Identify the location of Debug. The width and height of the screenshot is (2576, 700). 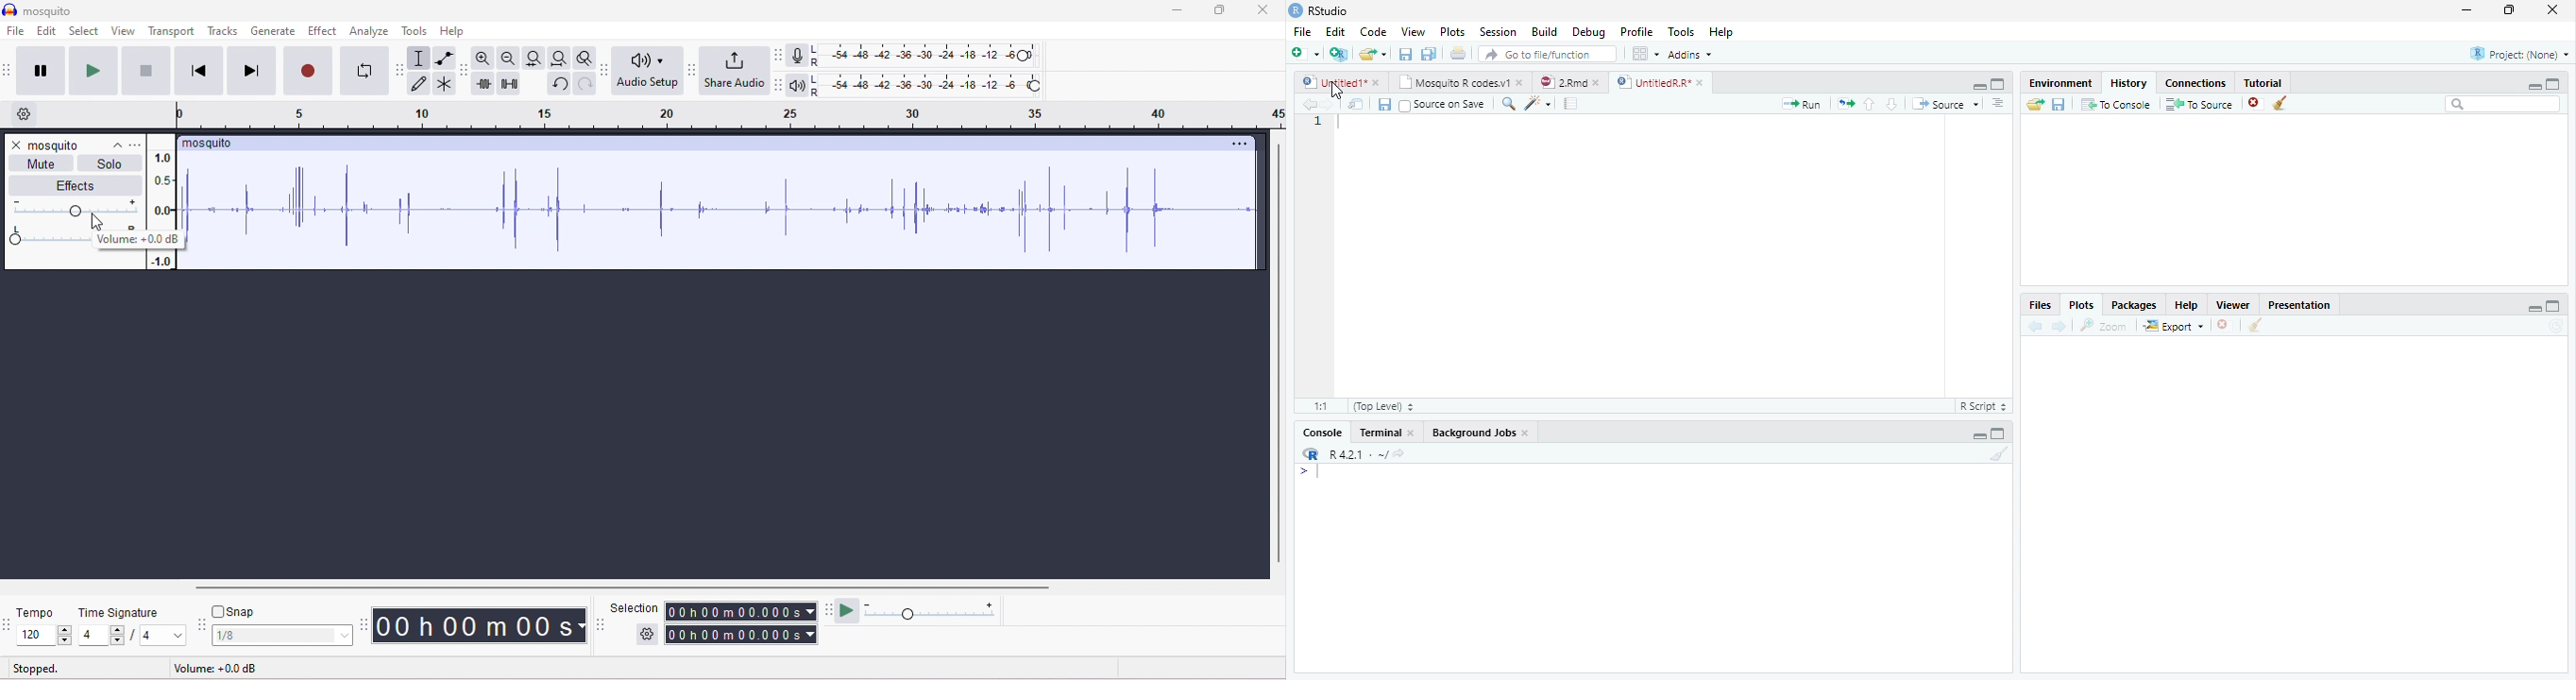
(1592, 34).